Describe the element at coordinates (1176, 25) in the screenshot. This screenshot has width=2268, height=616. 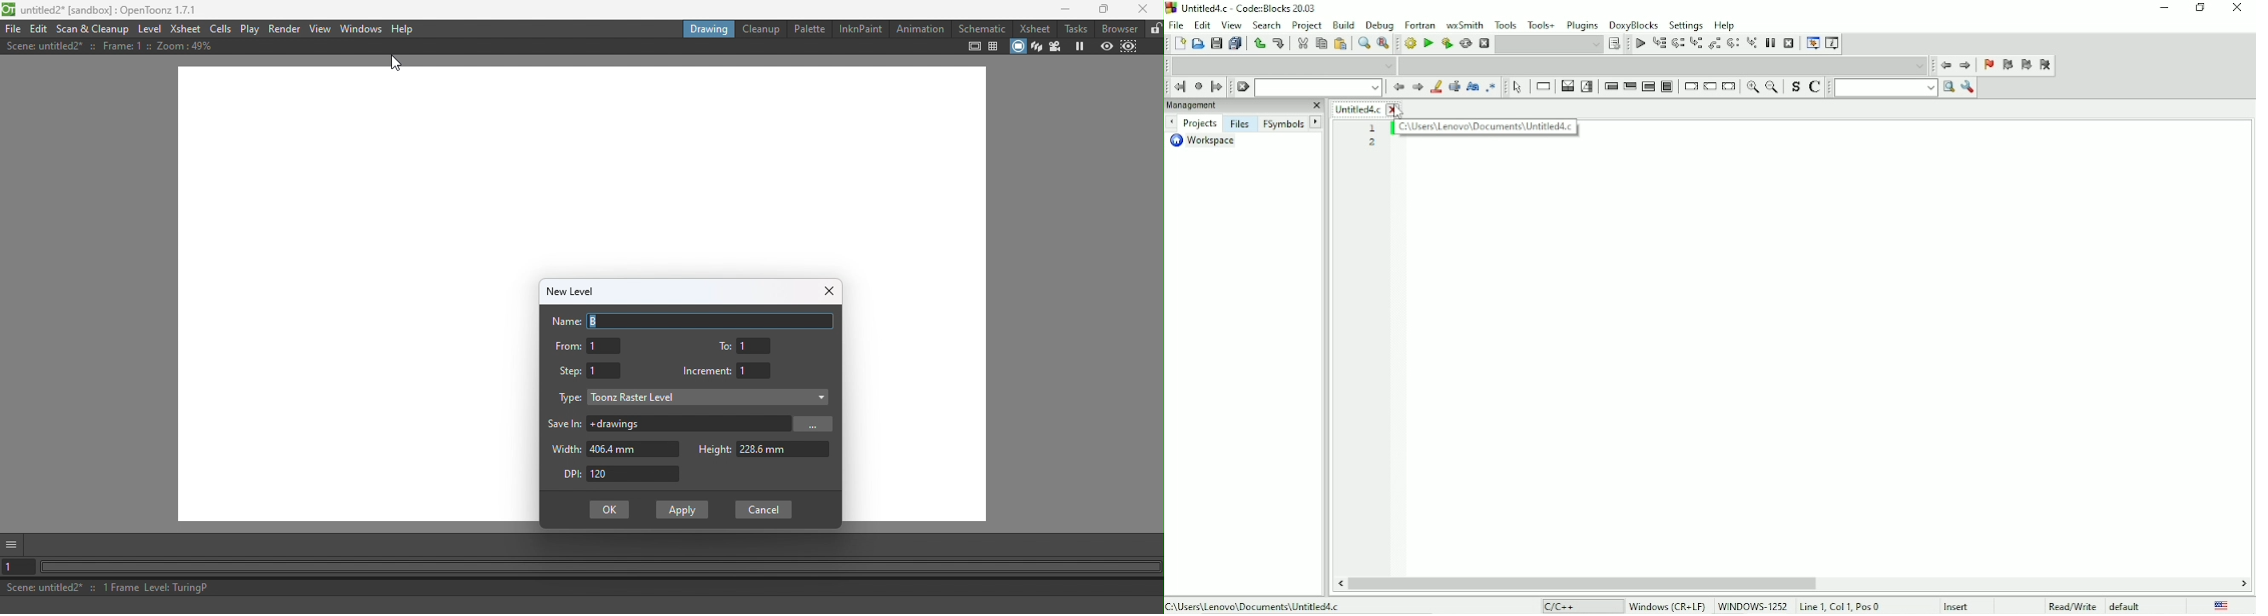
I see `File` at that location.